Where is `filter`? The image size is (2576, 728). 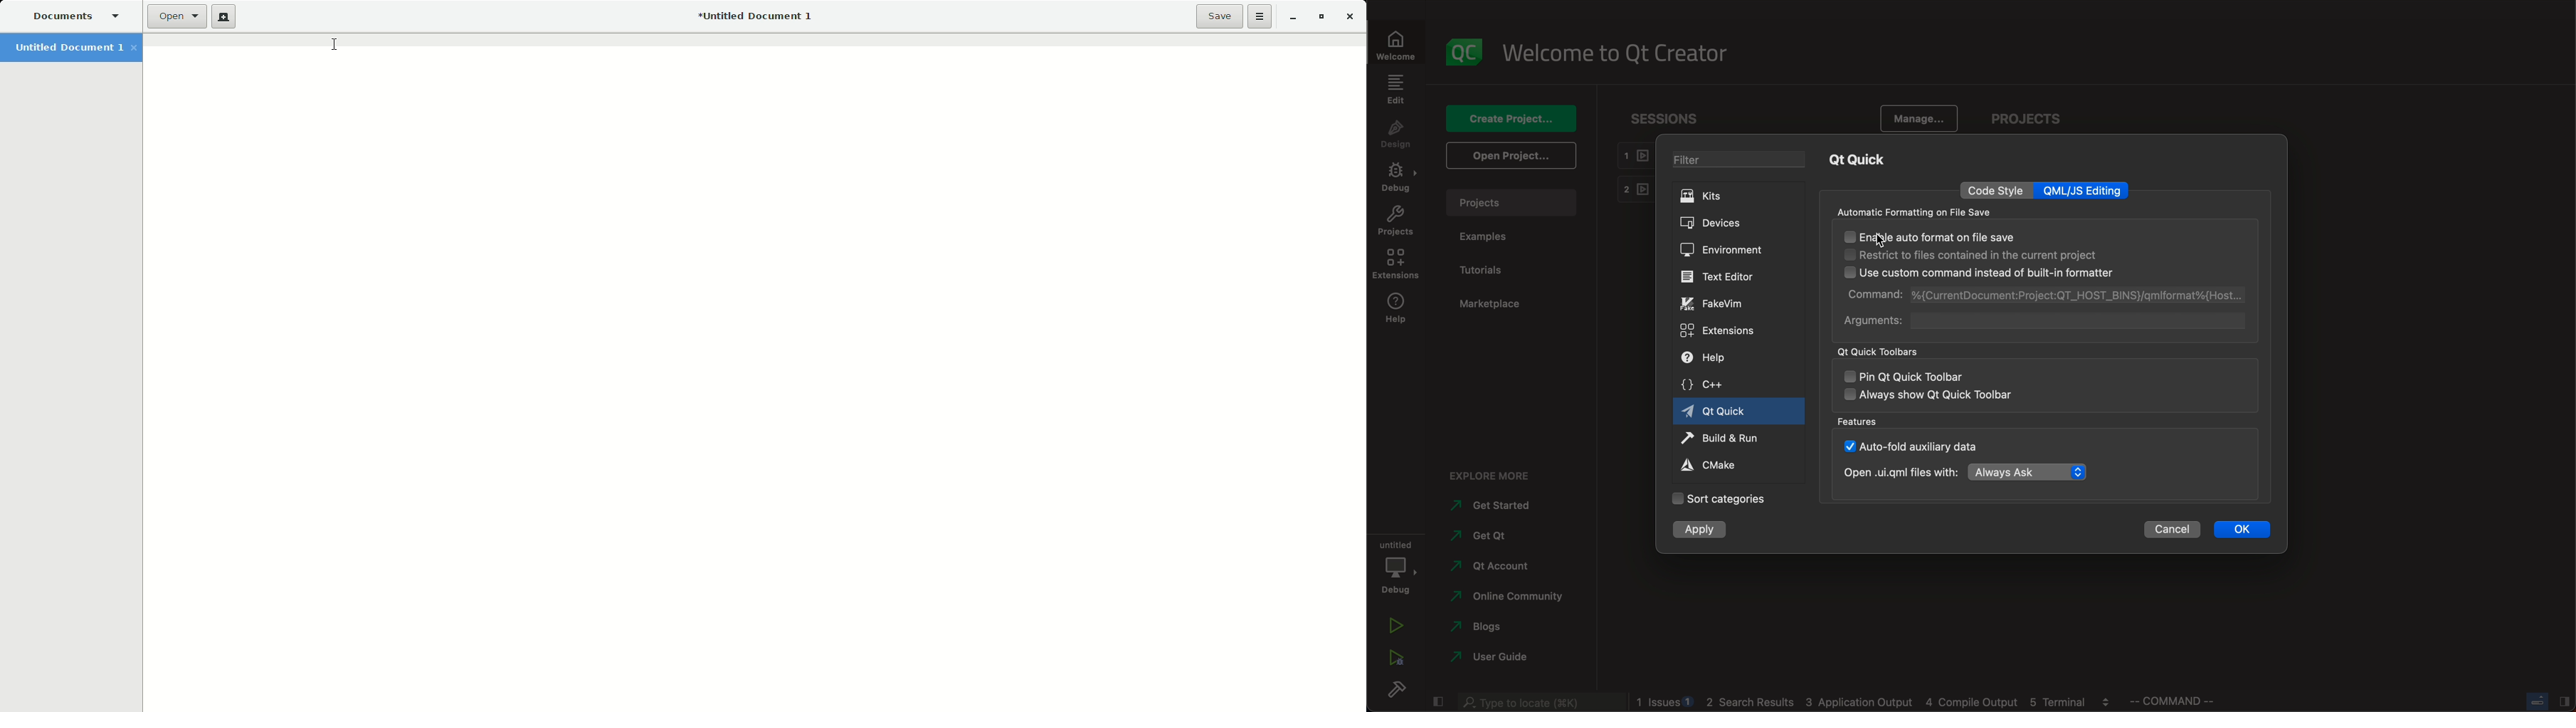 filter is located at coordinates (1742, 160).